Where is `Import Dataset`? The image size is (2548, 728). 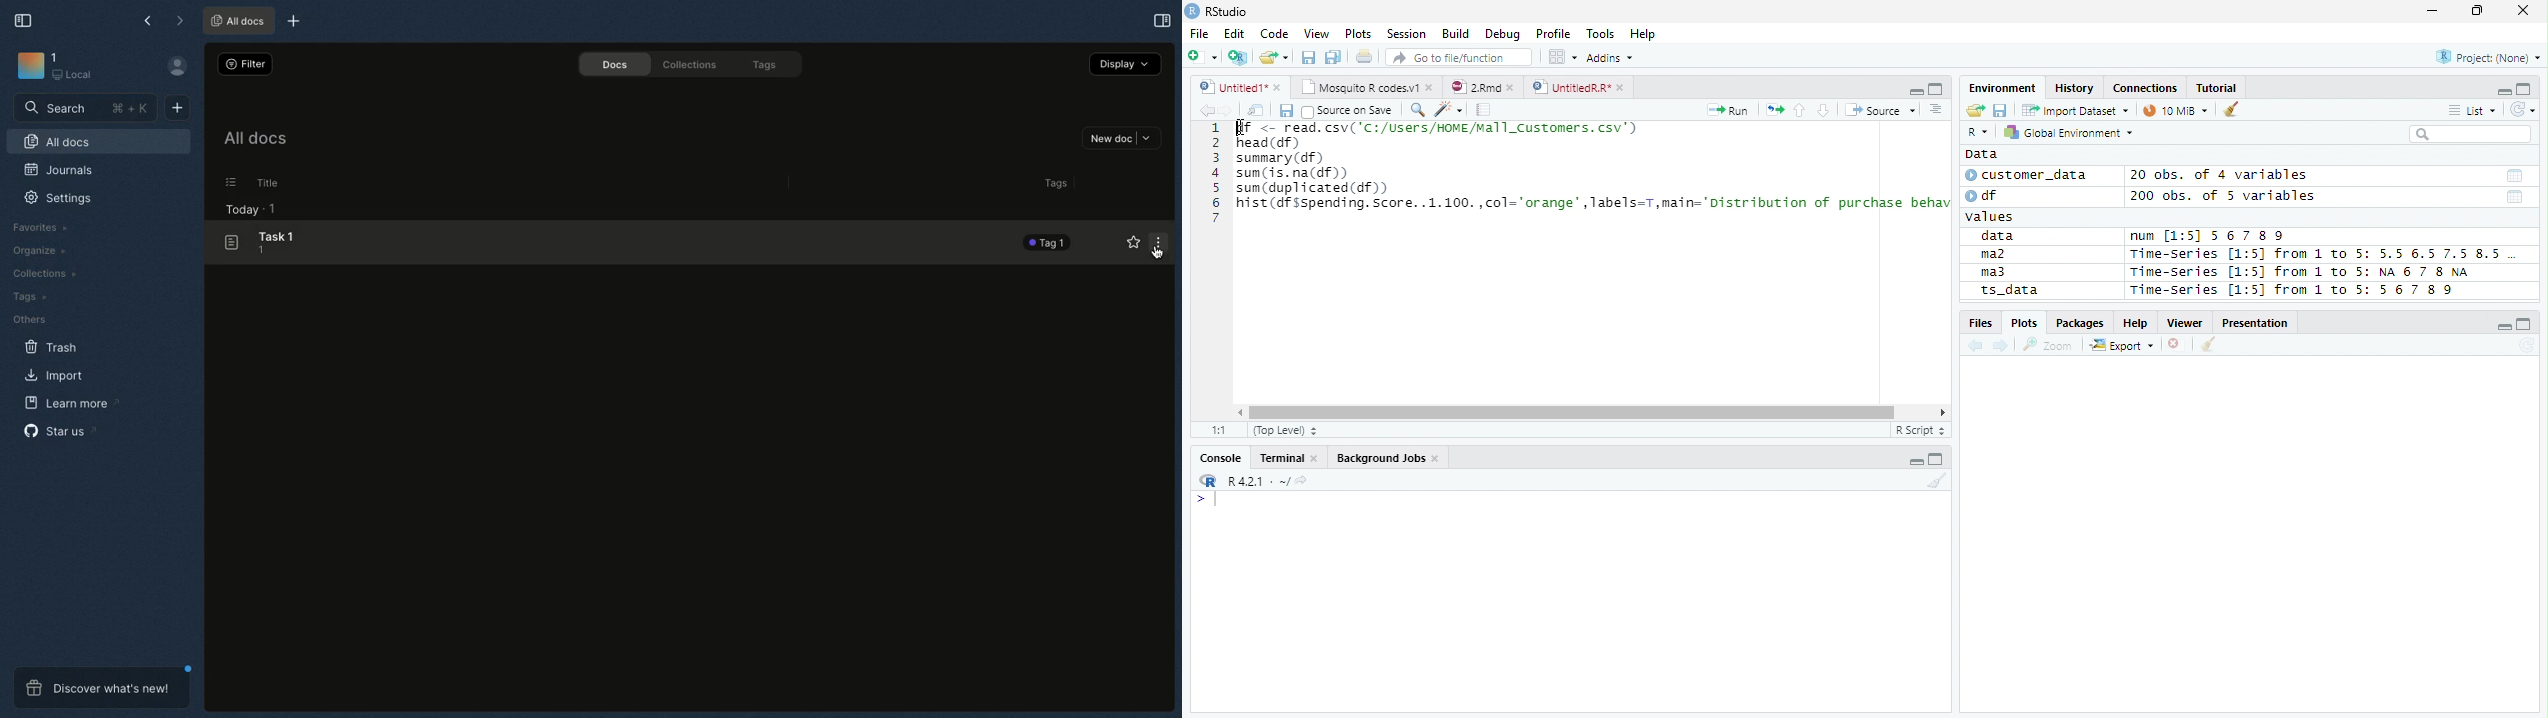 Import Dataset is located at coordinates (2073, 110).